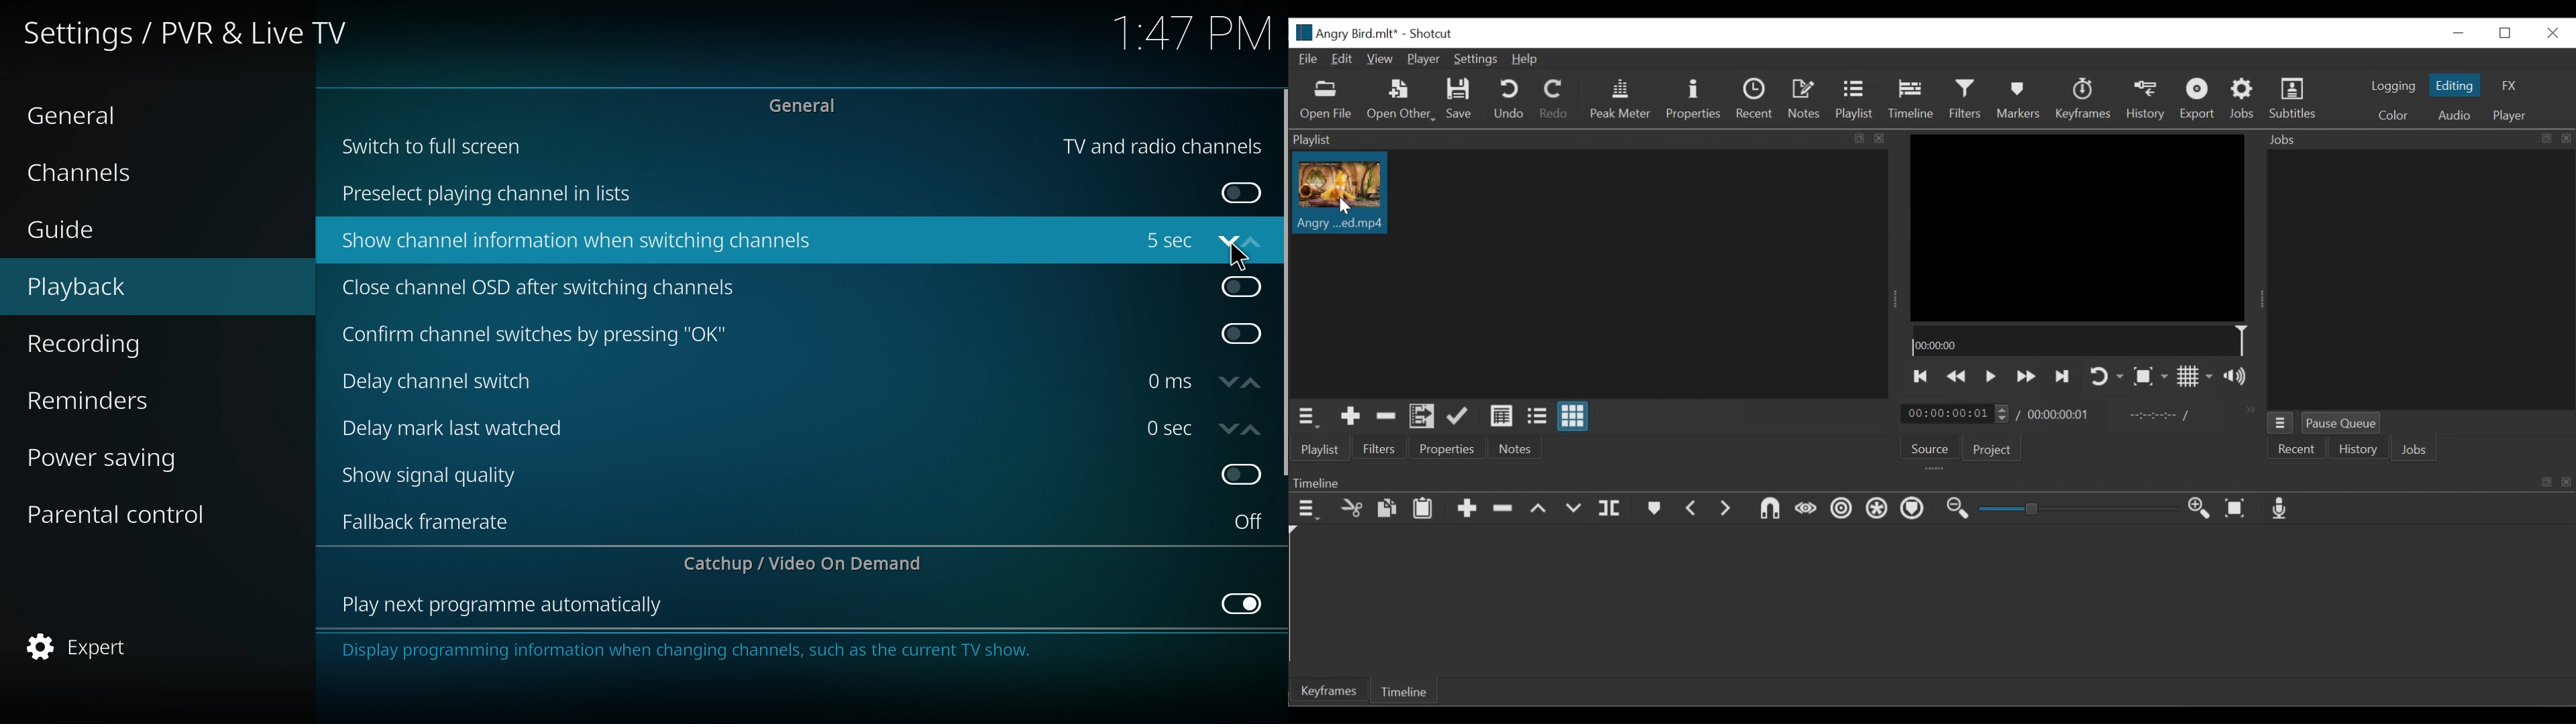 The height and width of the screenshot is (728, 2576). I want to click on cursor, so click(1241, 255).